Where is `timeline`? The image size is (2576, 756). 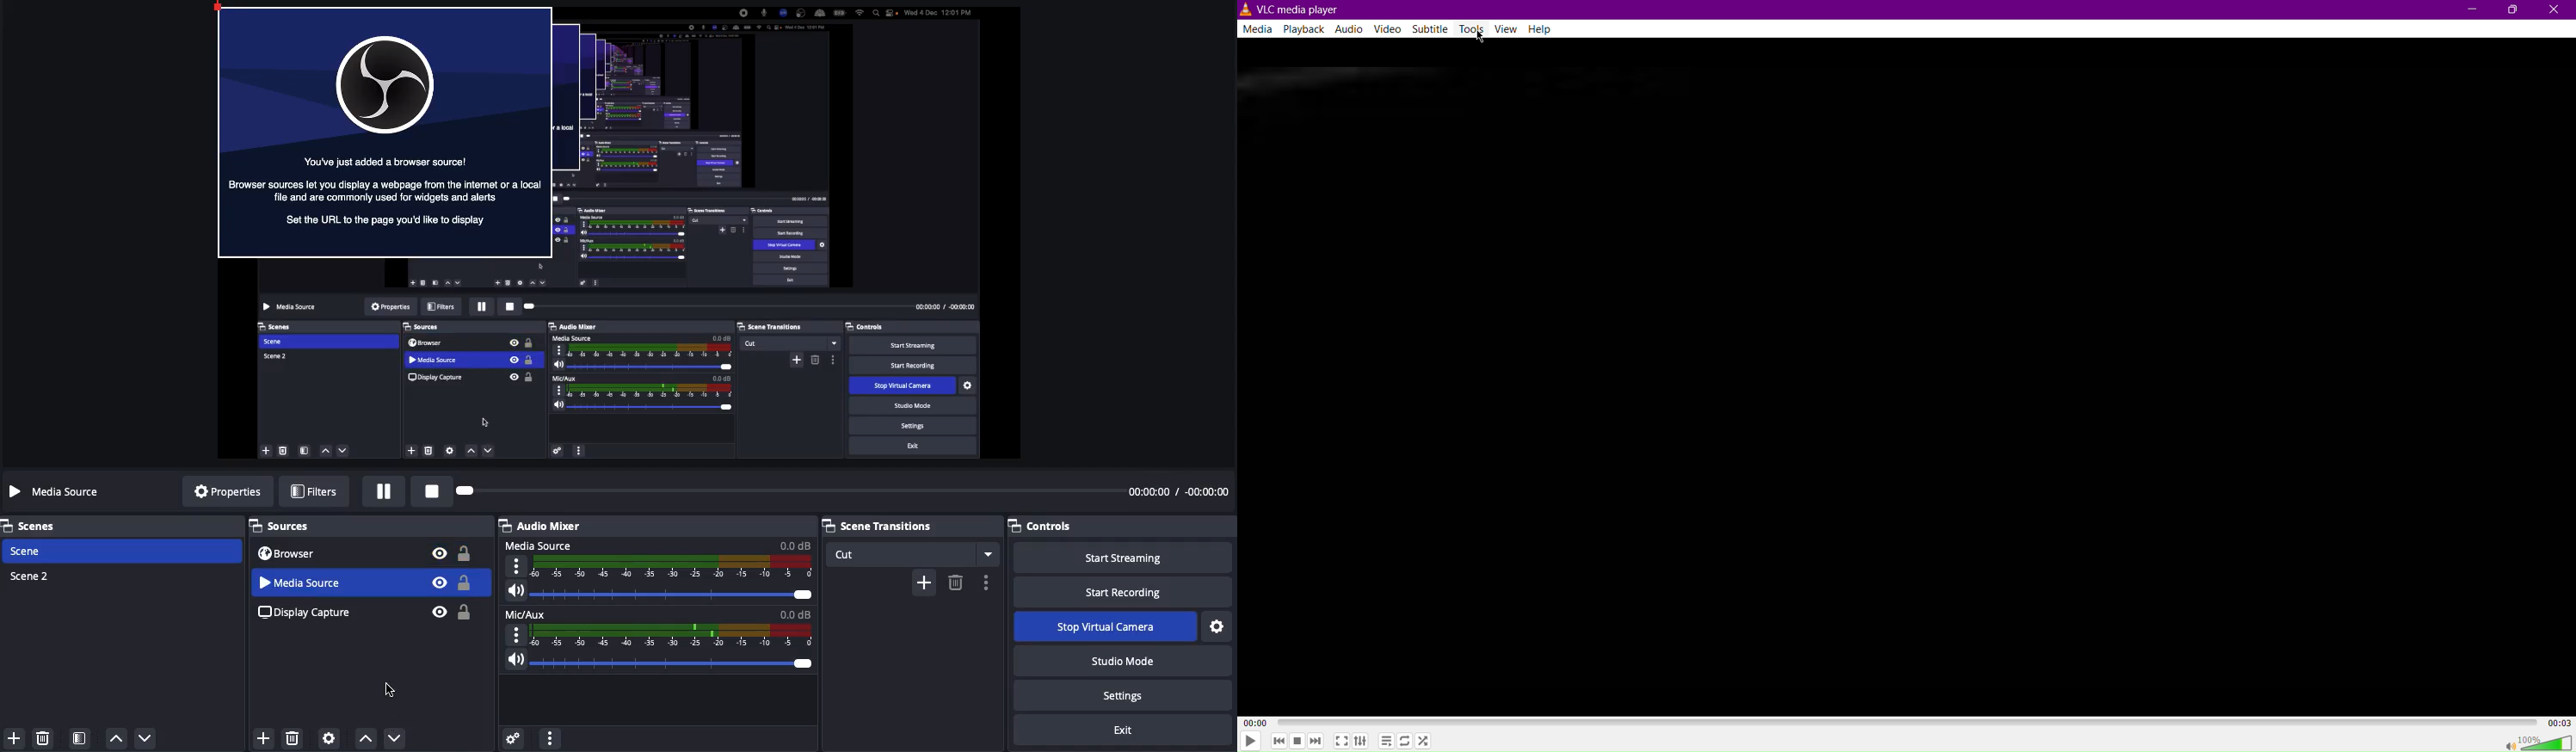
timeline is located at coordinates (1908, 722).